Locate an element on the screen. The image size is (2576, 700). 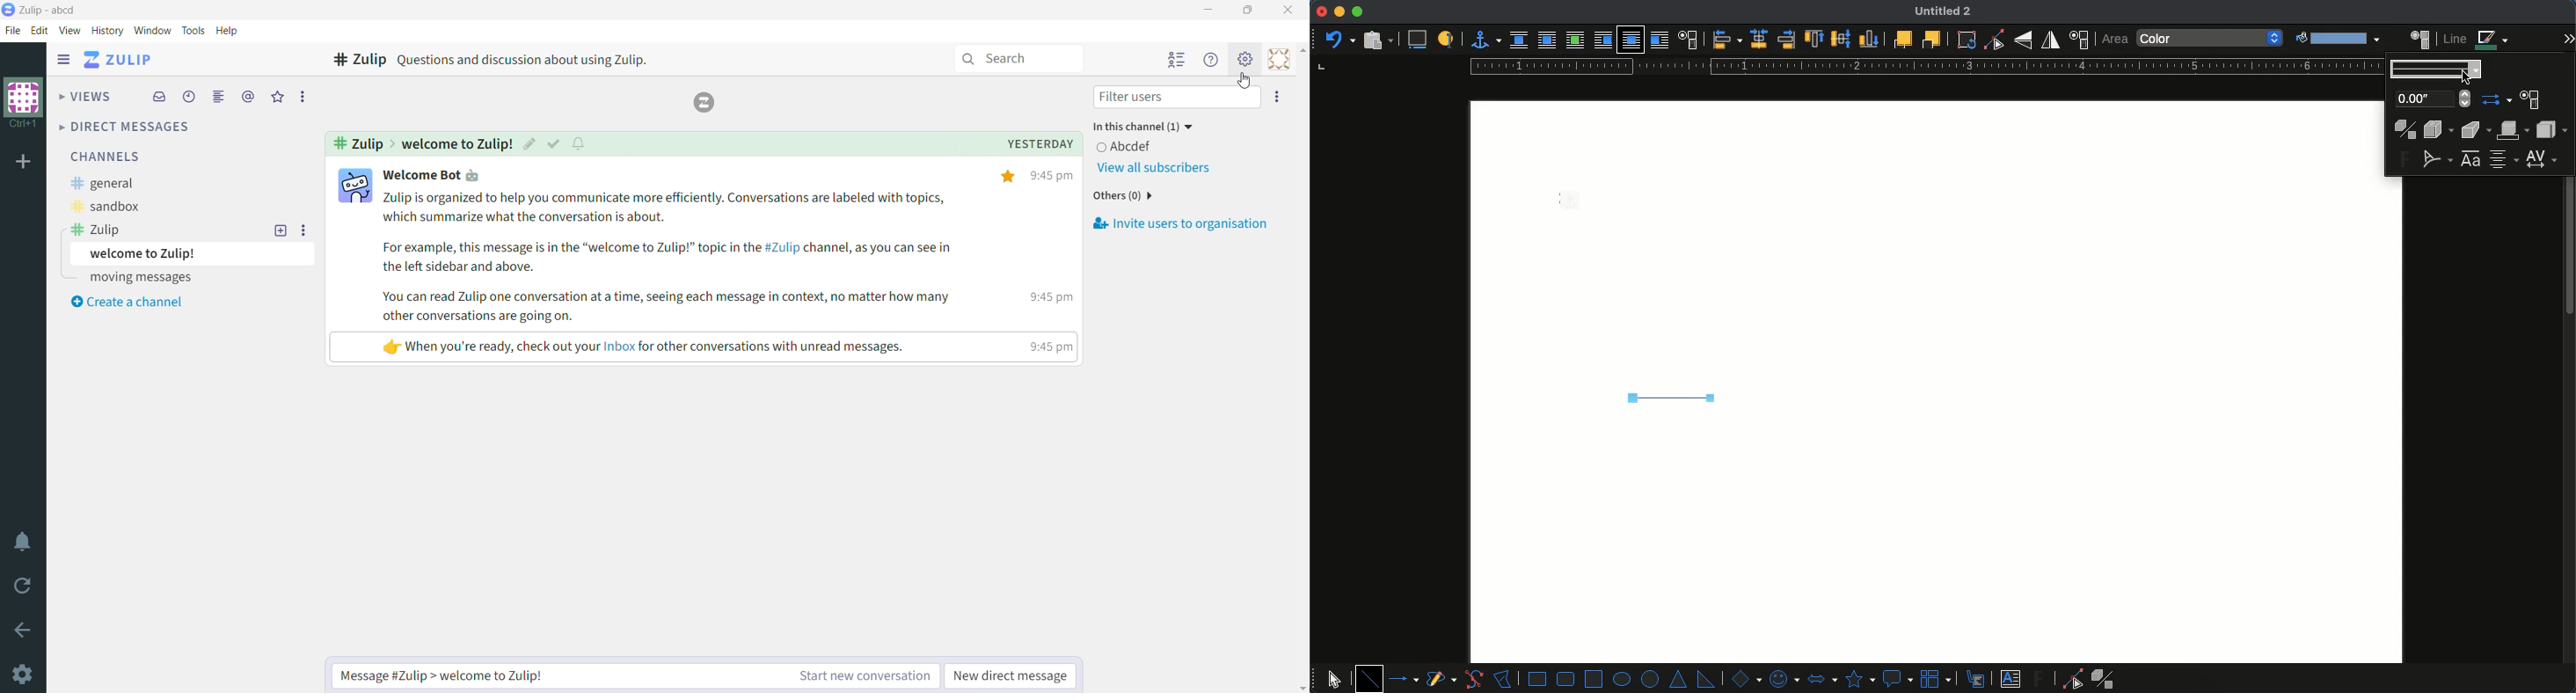
Invite users to organization is located at coordinates (1278, 97).